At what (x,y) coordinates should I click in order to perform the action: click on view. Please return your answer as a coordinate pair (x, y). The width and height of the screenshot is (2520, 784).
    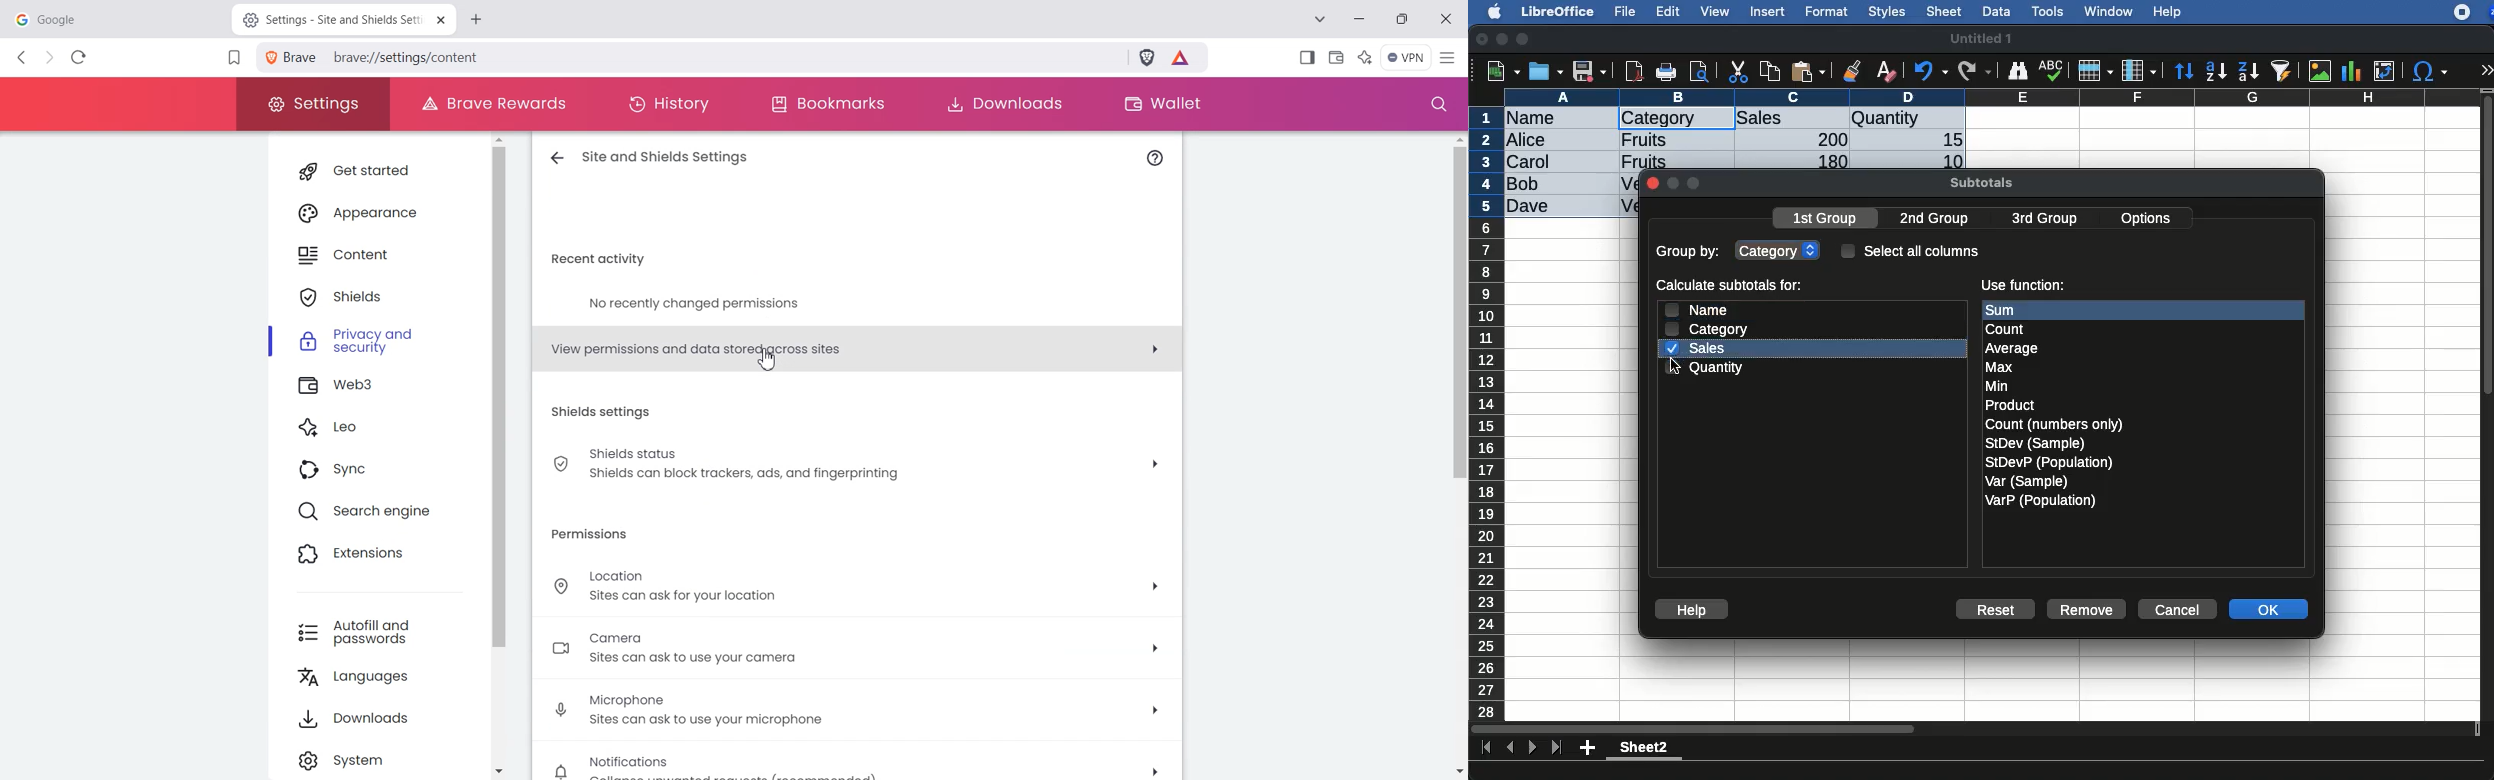
    Looking at the image, I should click on (1715, 11).